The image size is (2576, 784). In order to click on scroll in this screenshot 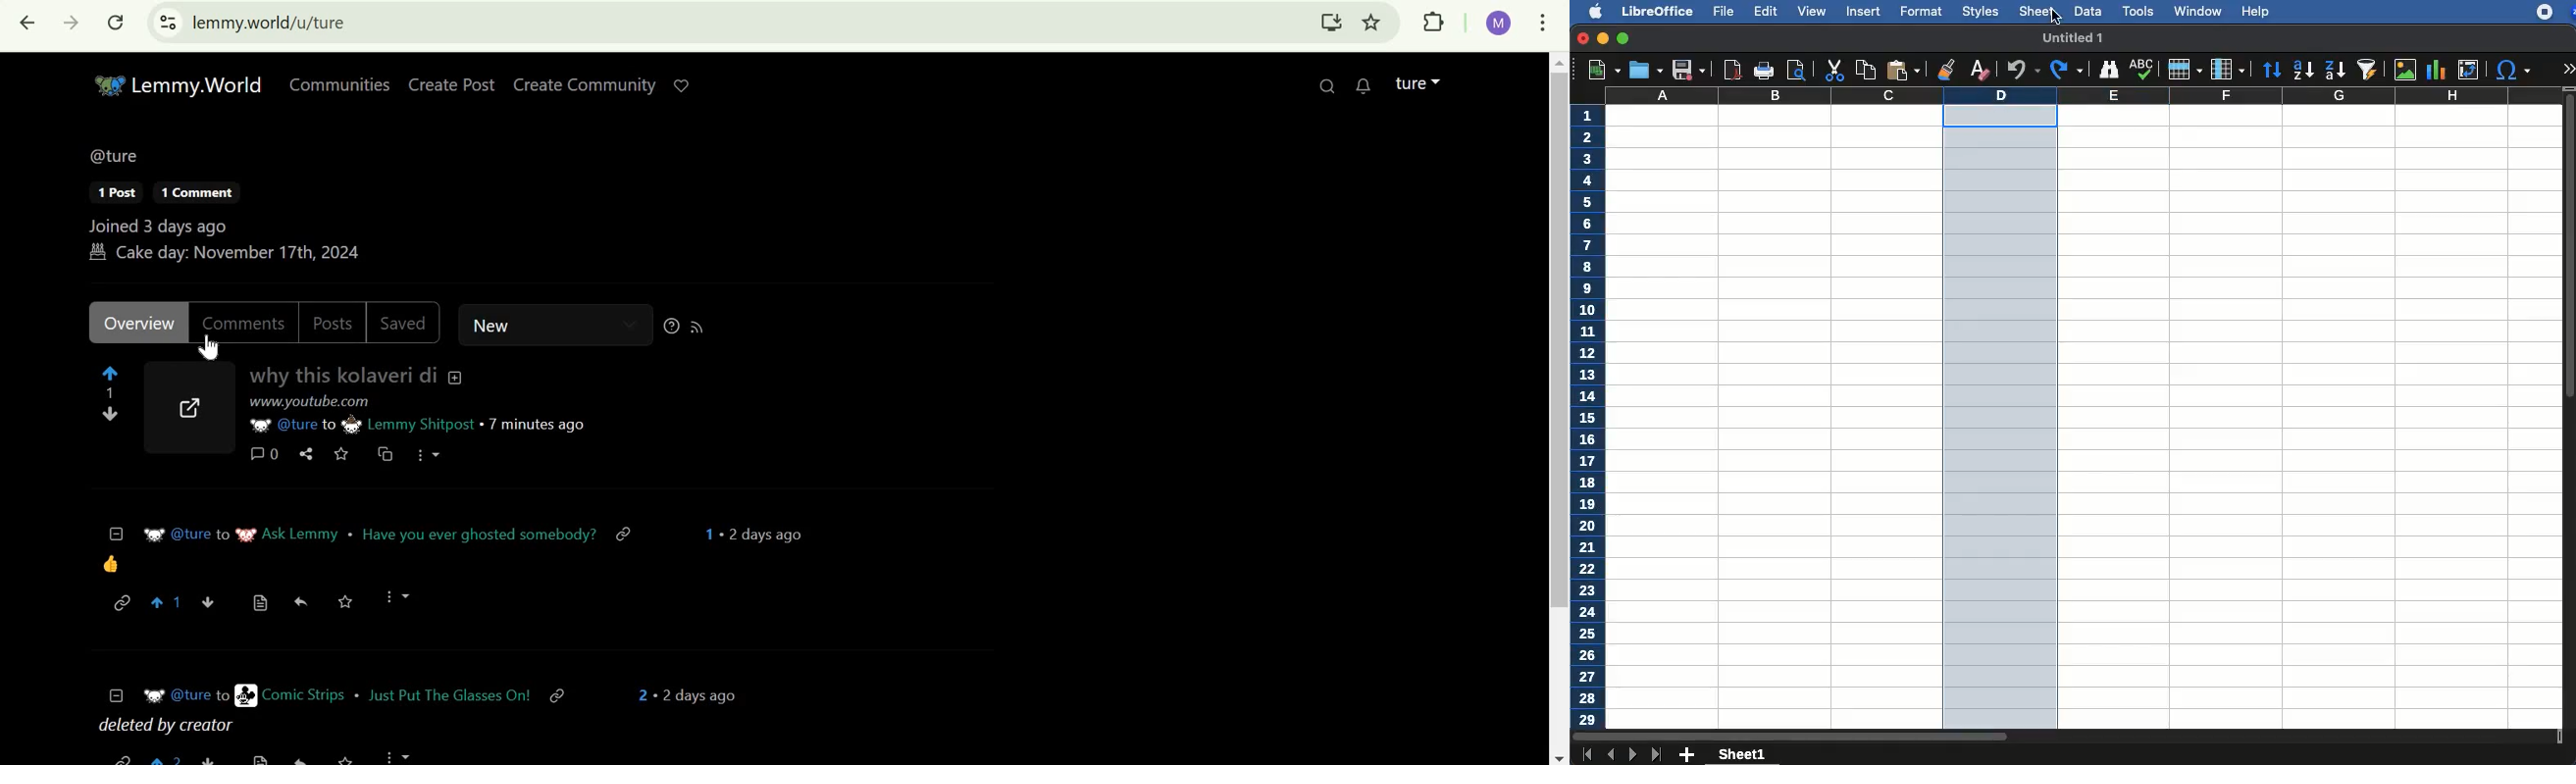, I will do `click(2570, 416)`.